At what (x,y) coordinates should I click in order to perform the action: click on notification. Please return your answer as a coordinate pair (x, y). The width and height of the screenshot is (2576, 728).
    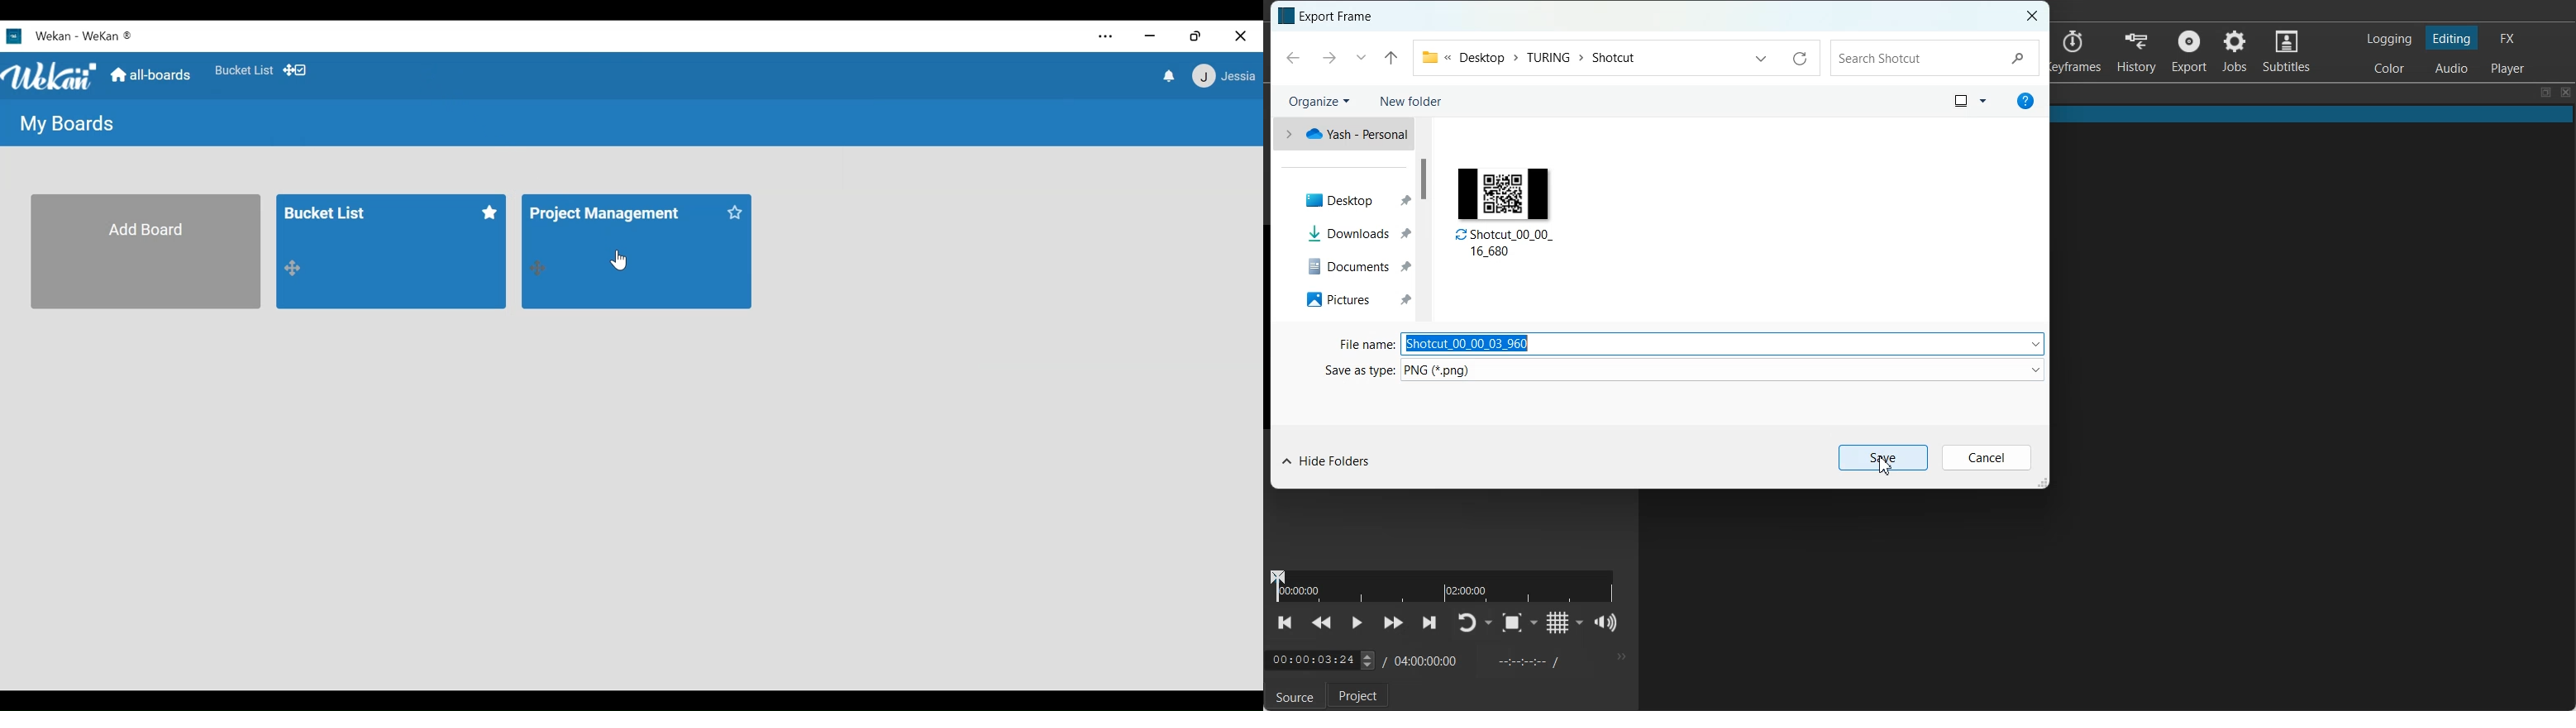
    Looking at the image, I should click on (1168, 76).